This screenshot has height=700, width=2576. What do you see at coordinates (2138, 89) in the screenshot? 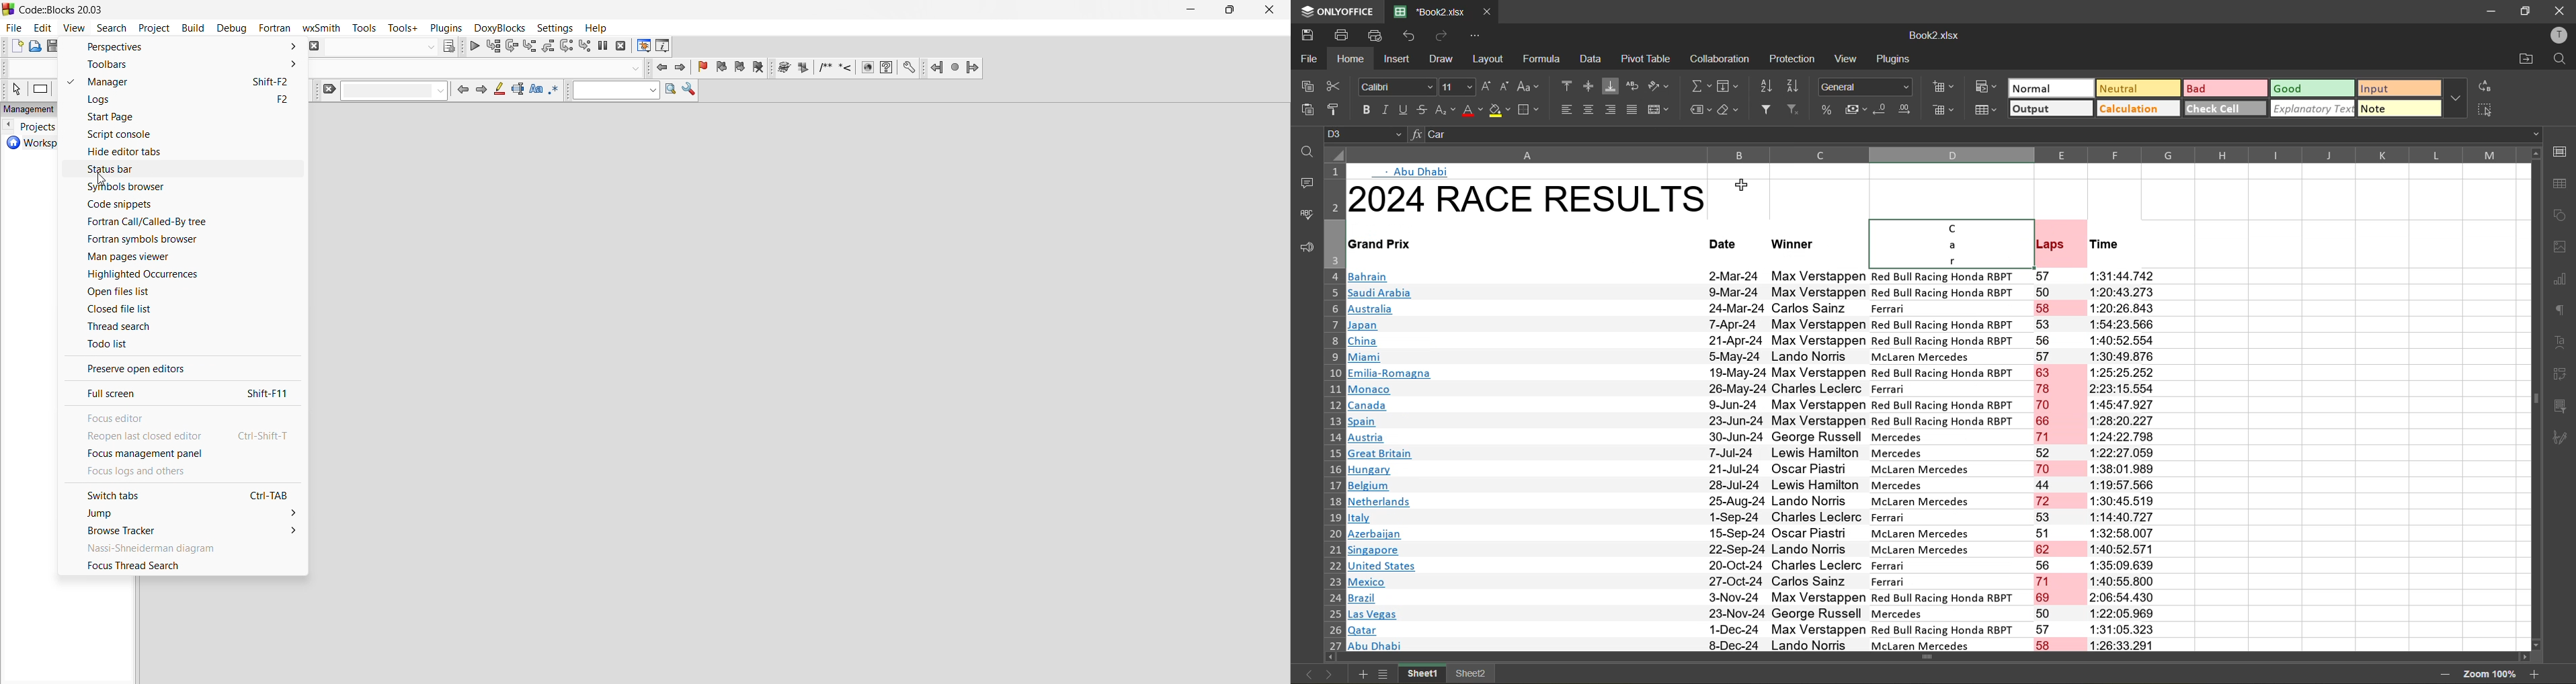
I see `neutral` at bounding box center [2138, 89].